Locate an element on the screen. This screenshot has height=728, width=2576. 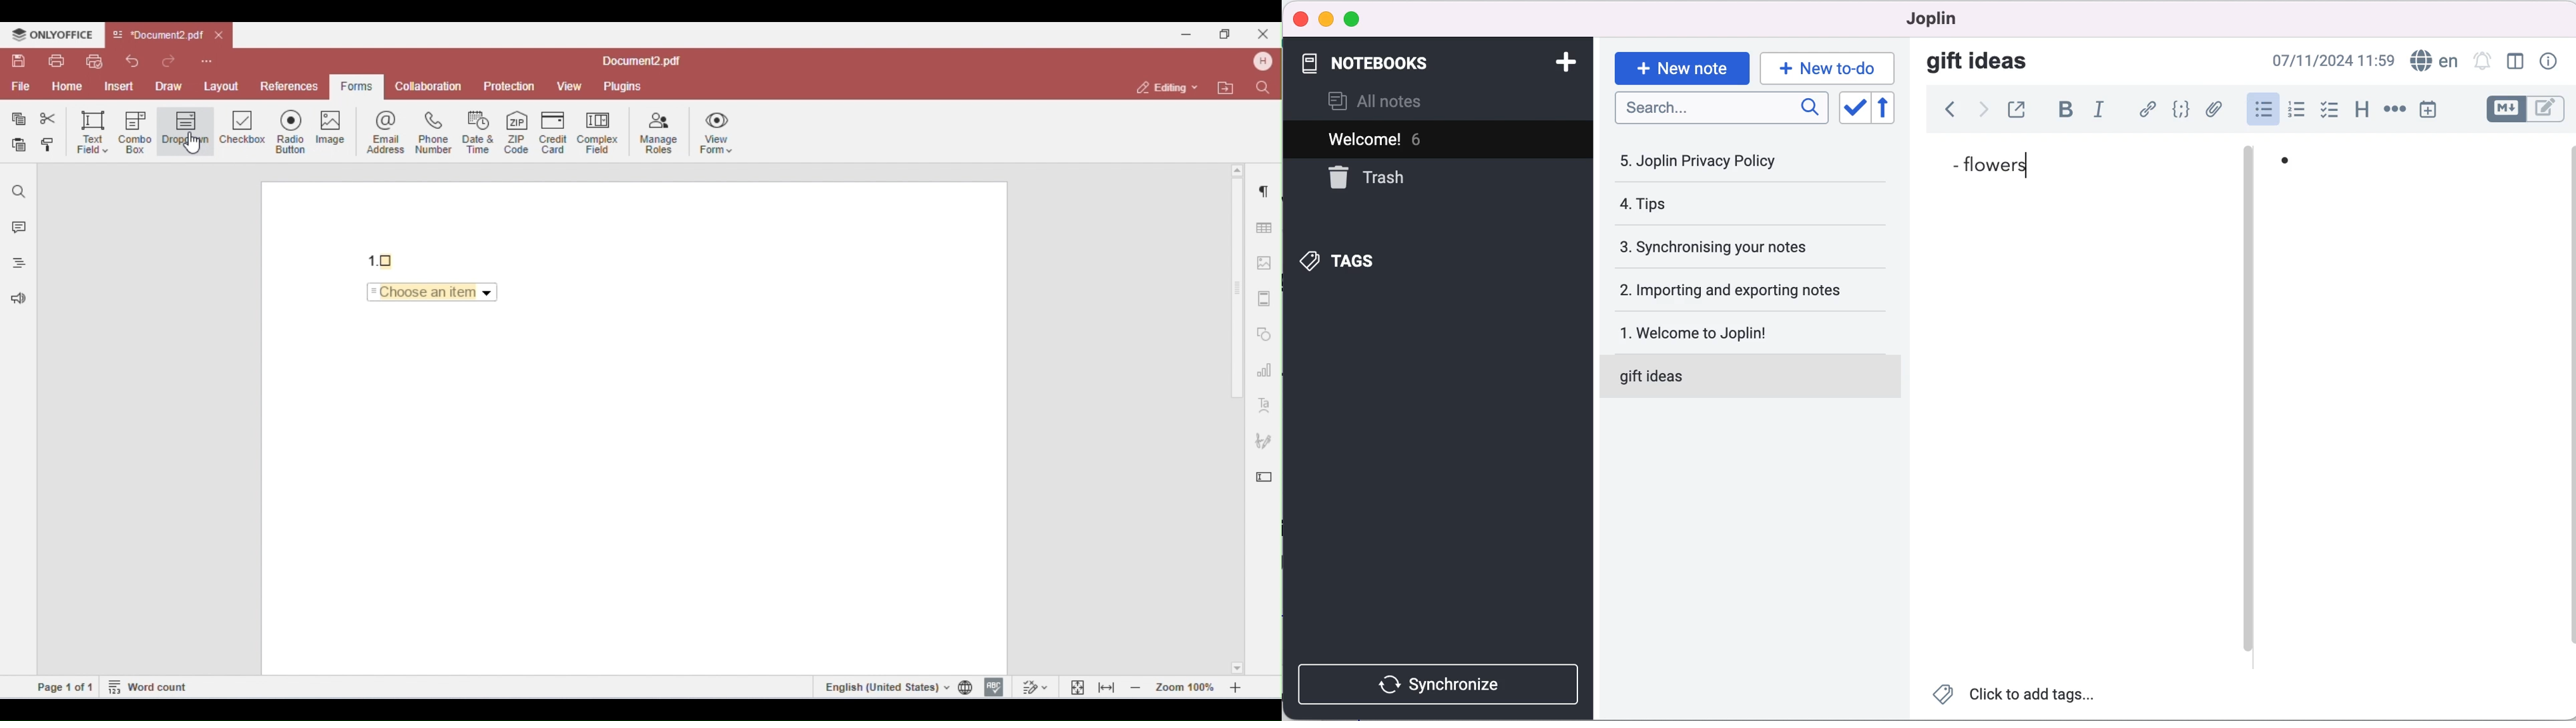
new to-do is located at coordinates (1830, 65).